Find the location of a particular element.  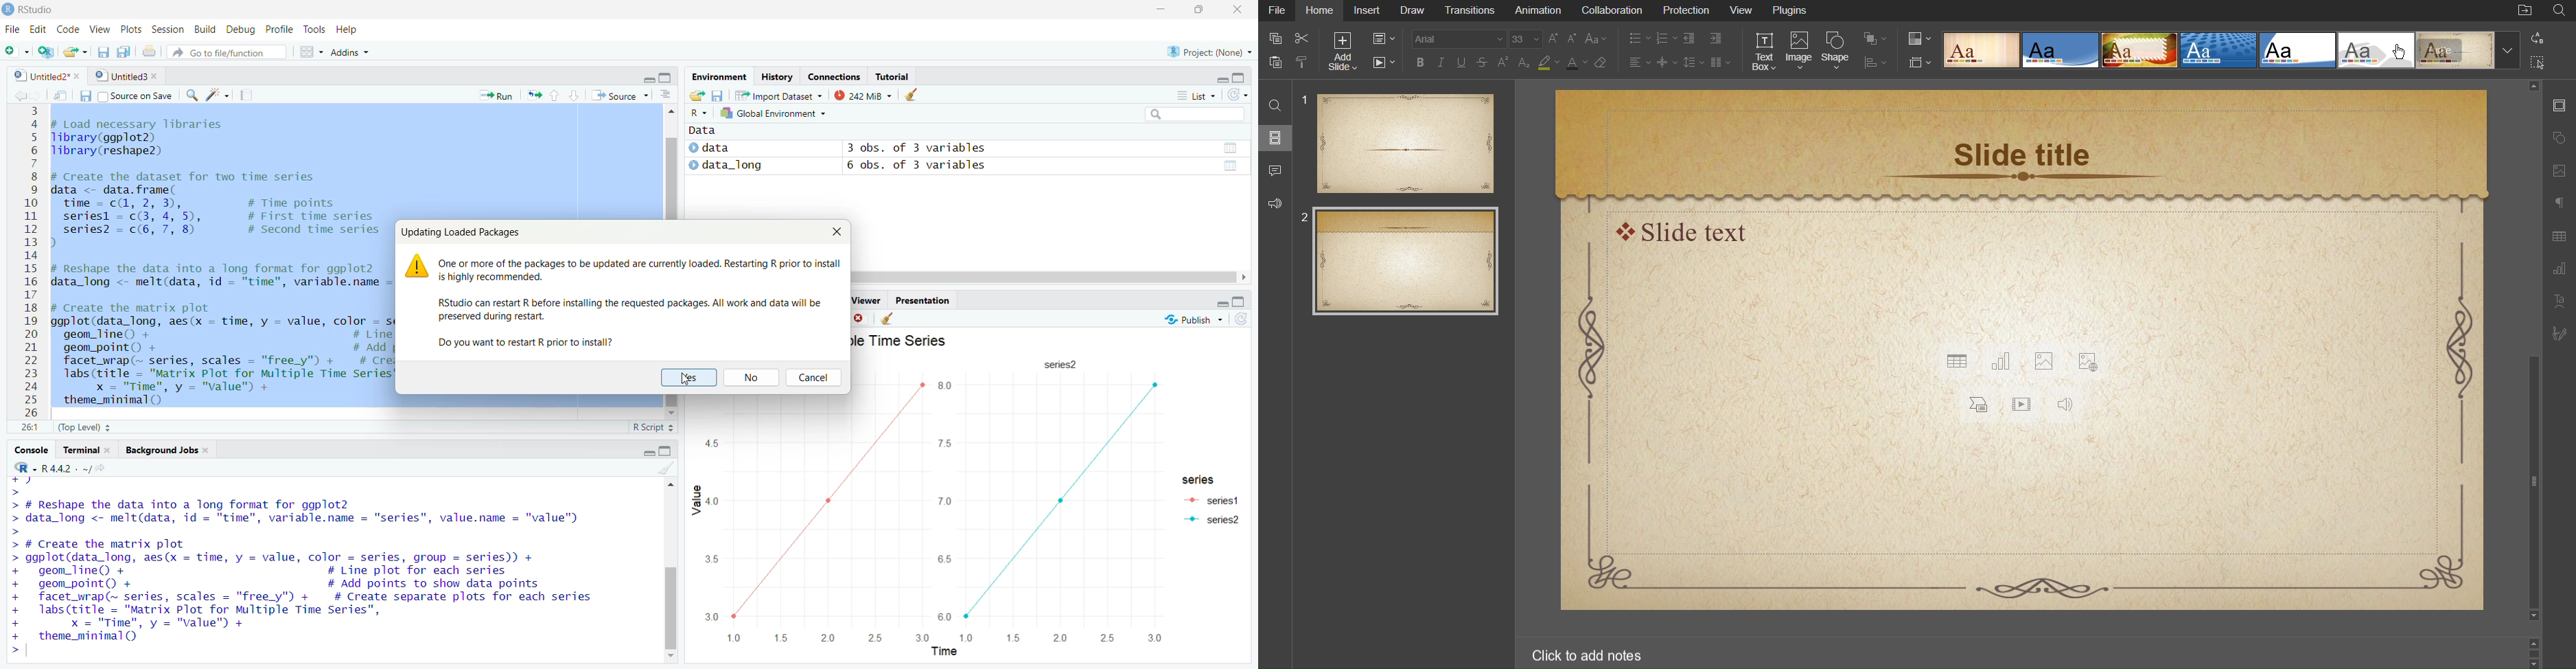

Project: (None)  is located at coordinates (1209, 51).